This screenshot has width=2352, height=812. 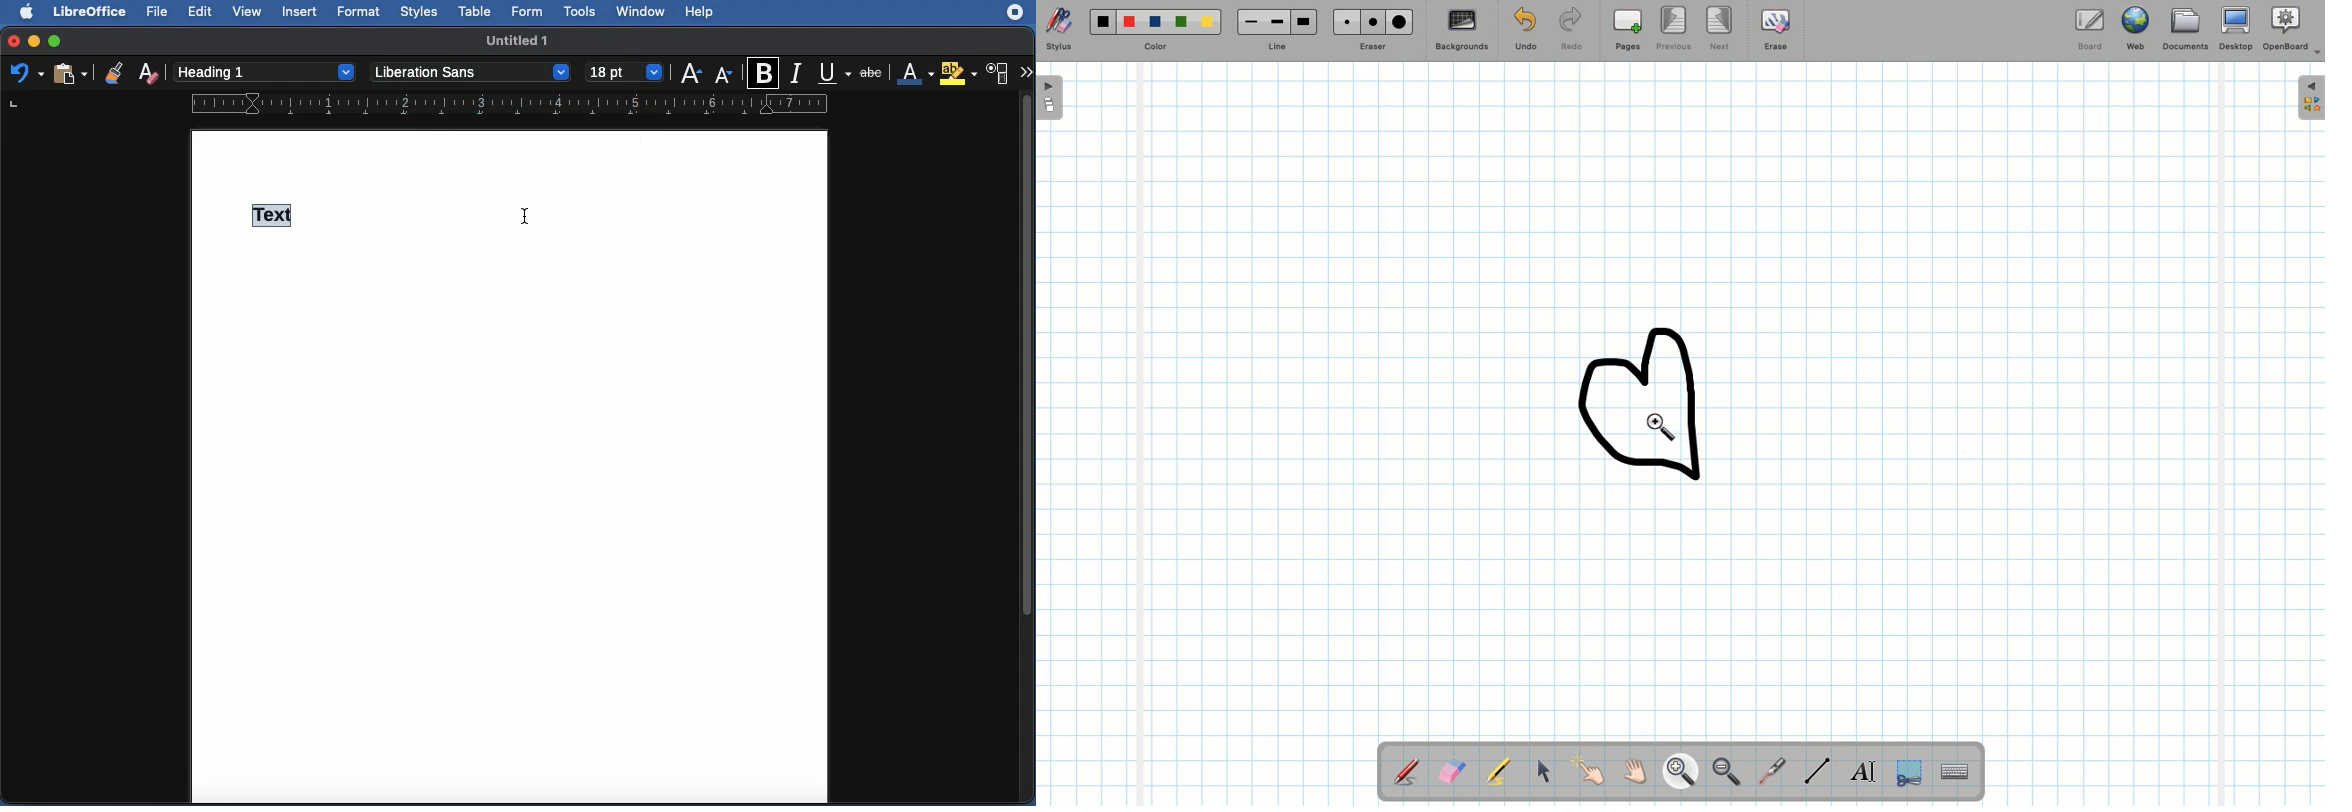 What do you see at coordinates (1720, 28) in the screenshot?
I see `Next` at bounding box center [1720, 28].